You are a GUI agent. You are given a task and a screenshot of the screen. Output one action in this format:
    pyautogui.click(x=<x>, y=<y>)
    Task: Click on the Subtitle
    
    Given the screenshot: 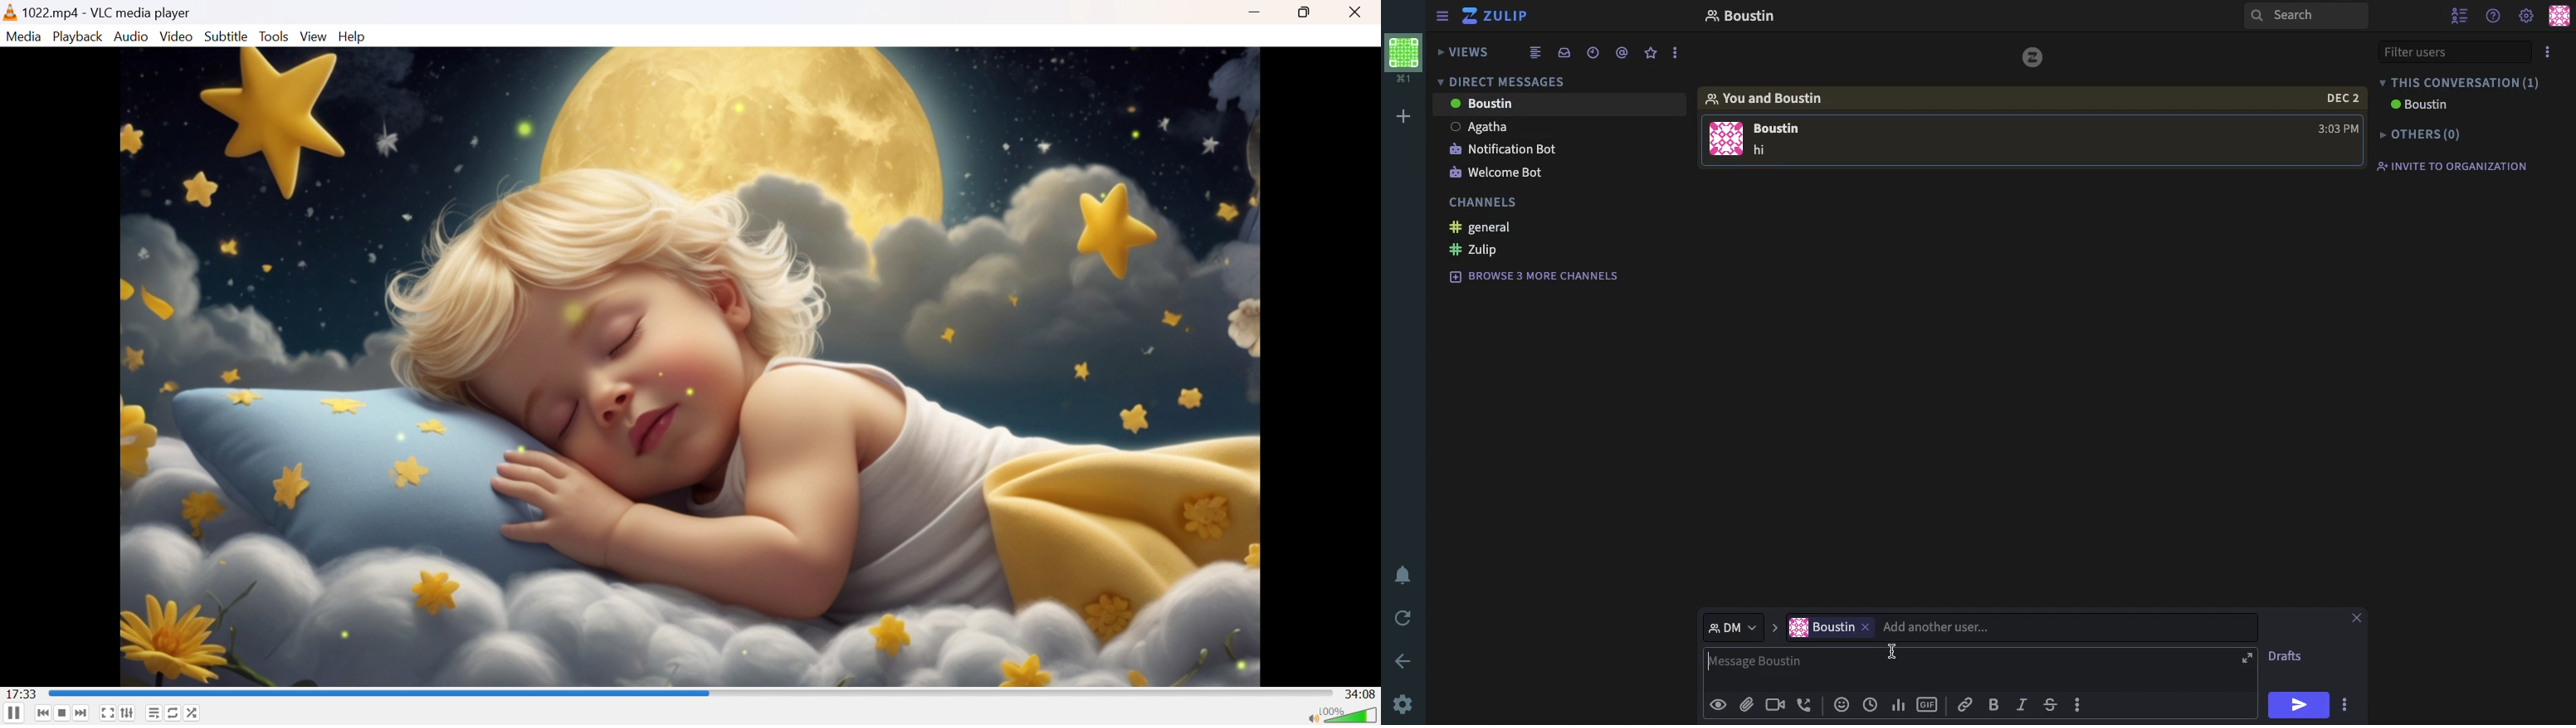 What is the action you would take?
    pyautogui.click(x=227, y=36)
    